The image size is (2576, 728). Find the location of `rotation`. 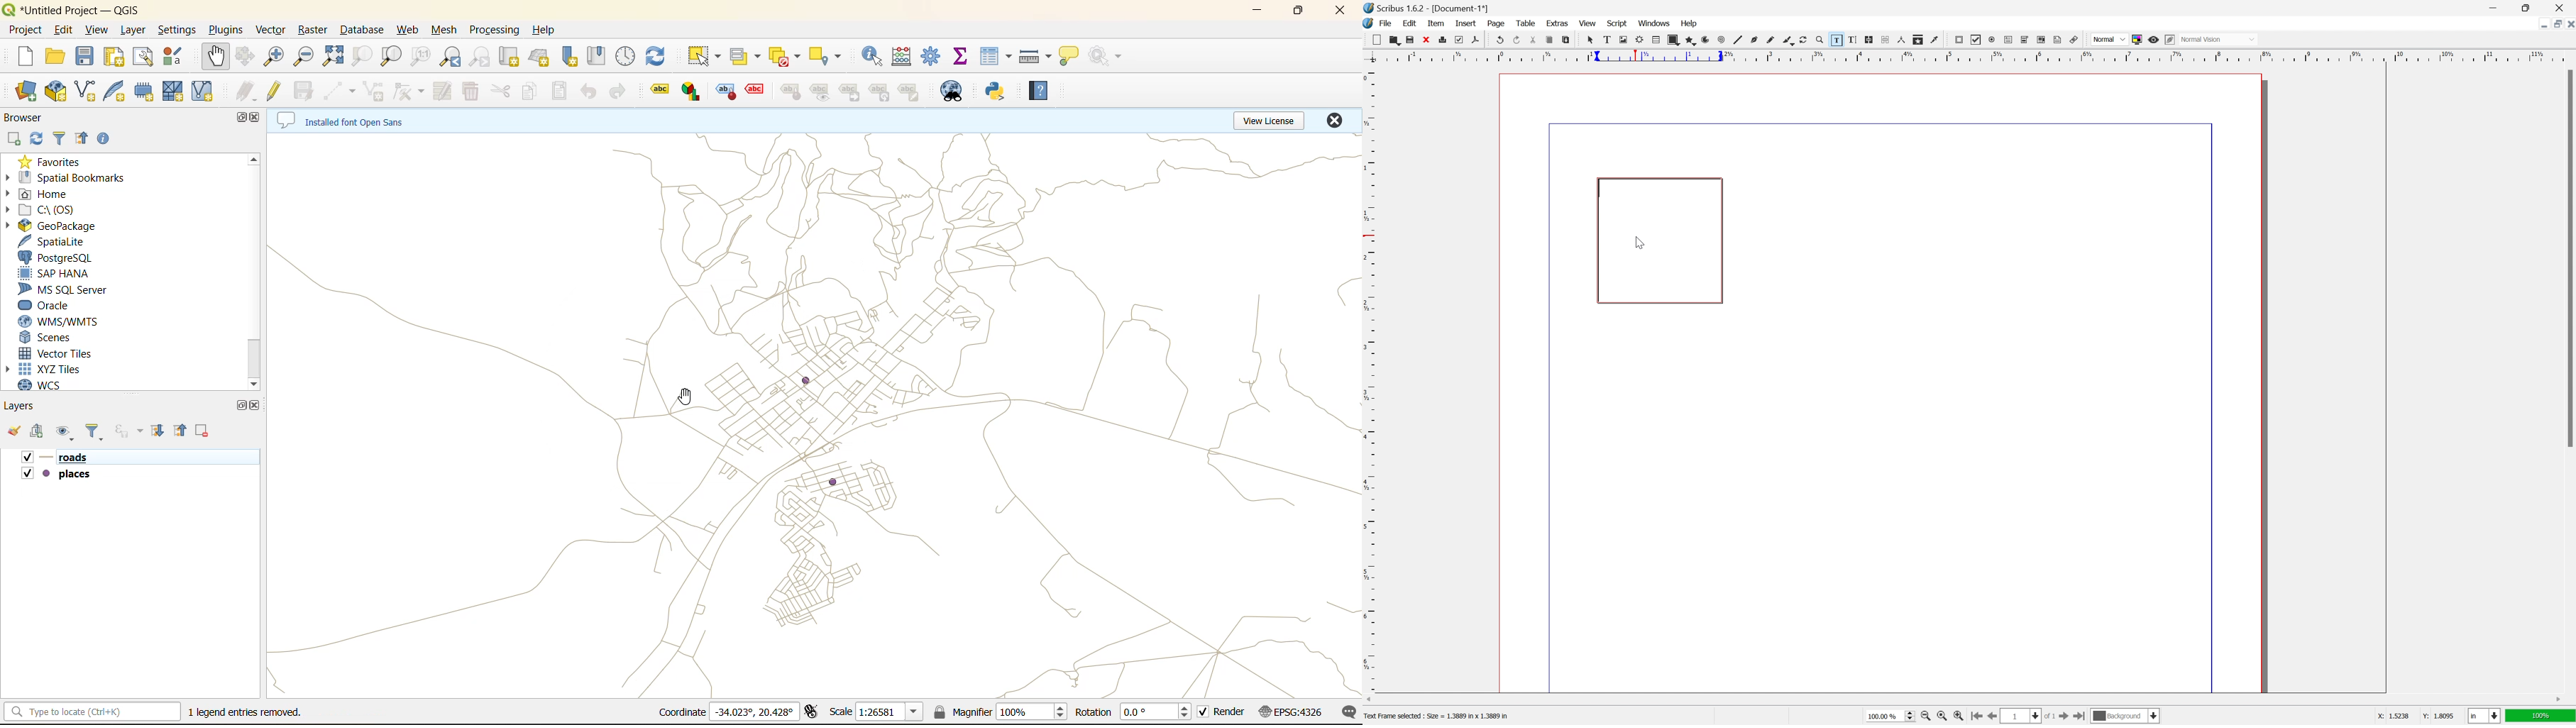

rotation is located at coordinates (1136, 712).